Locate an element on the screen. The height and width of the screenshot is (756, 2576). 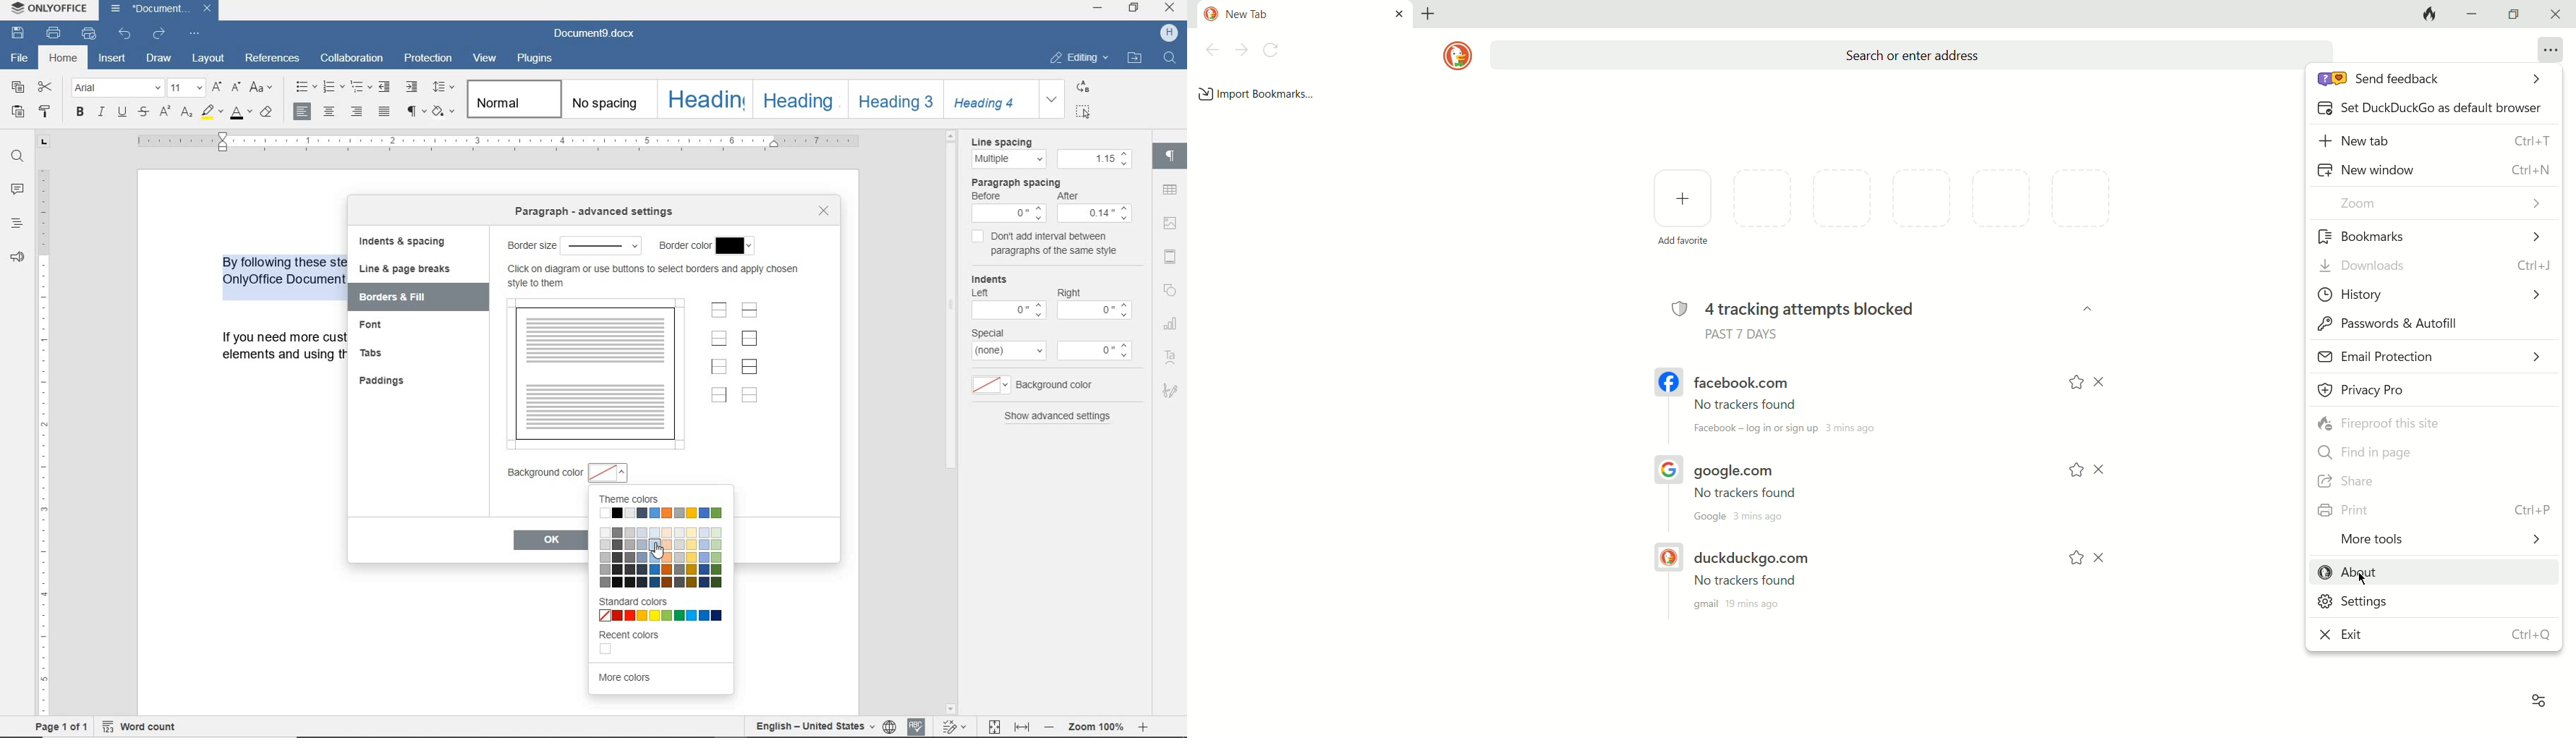
standard colors is located at coordinates (638, 601).